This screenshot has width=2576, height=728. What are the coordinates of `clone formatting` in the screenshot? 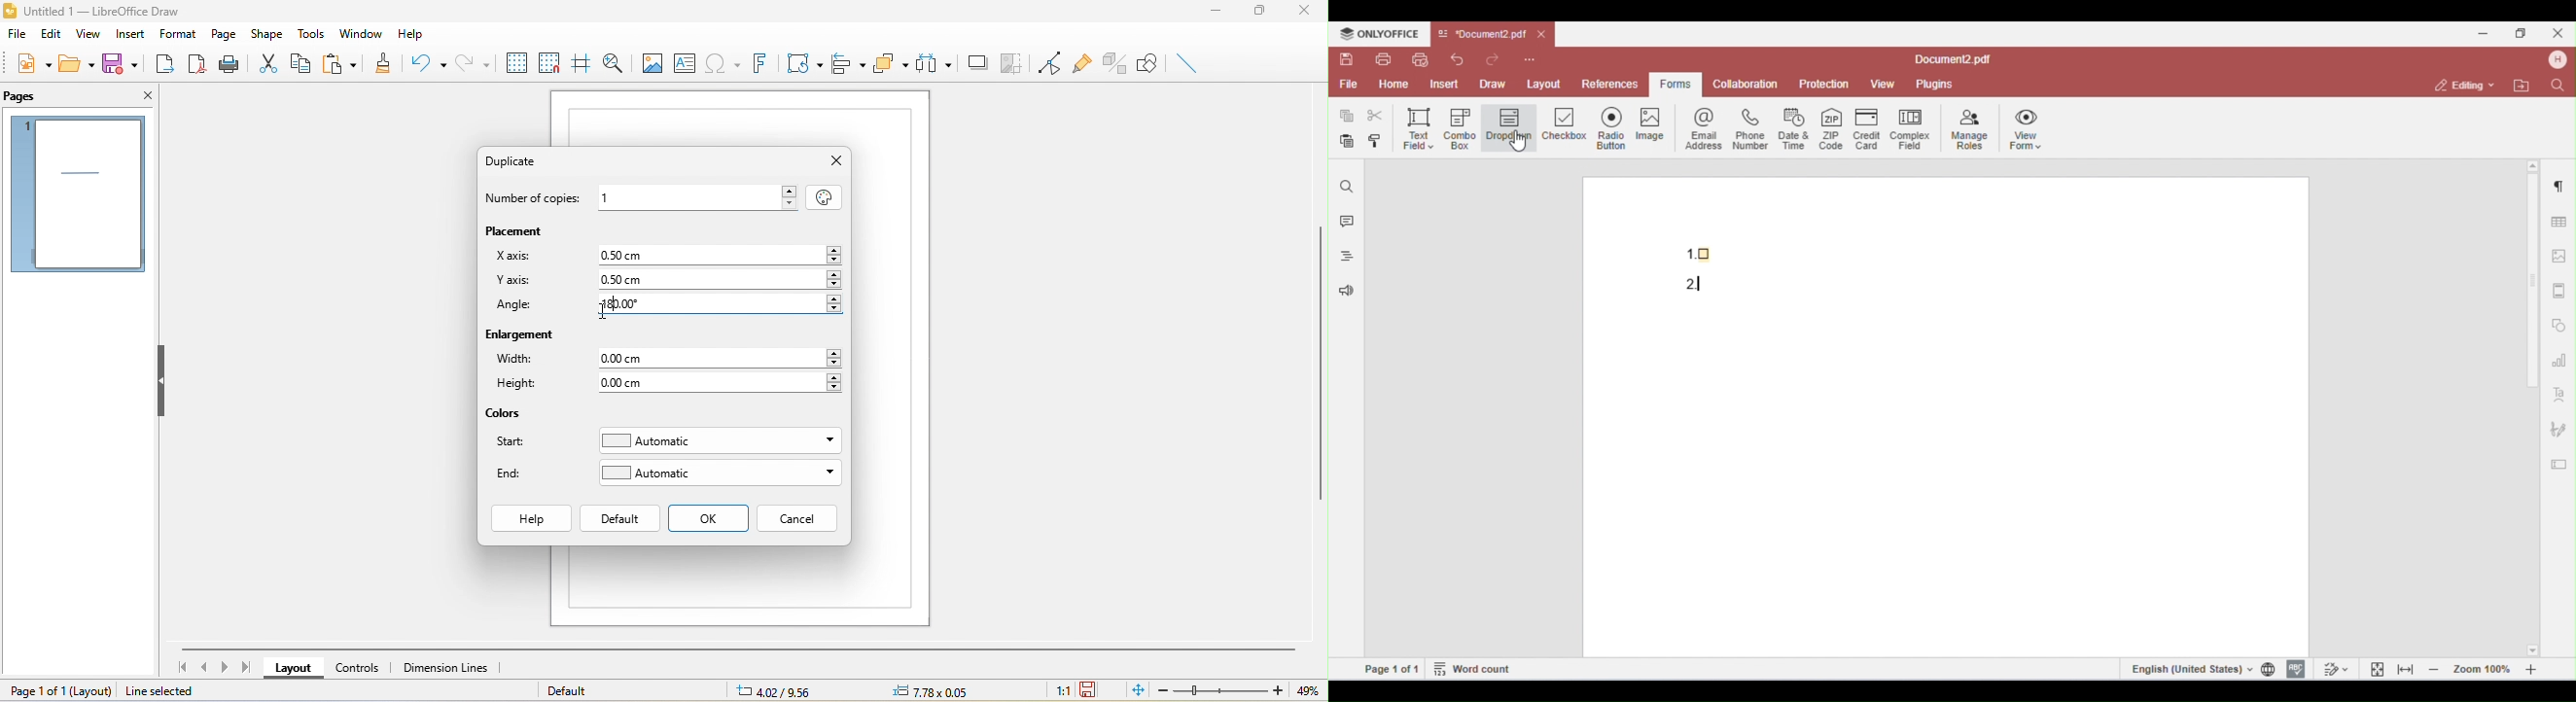 It's located at (386, 61).